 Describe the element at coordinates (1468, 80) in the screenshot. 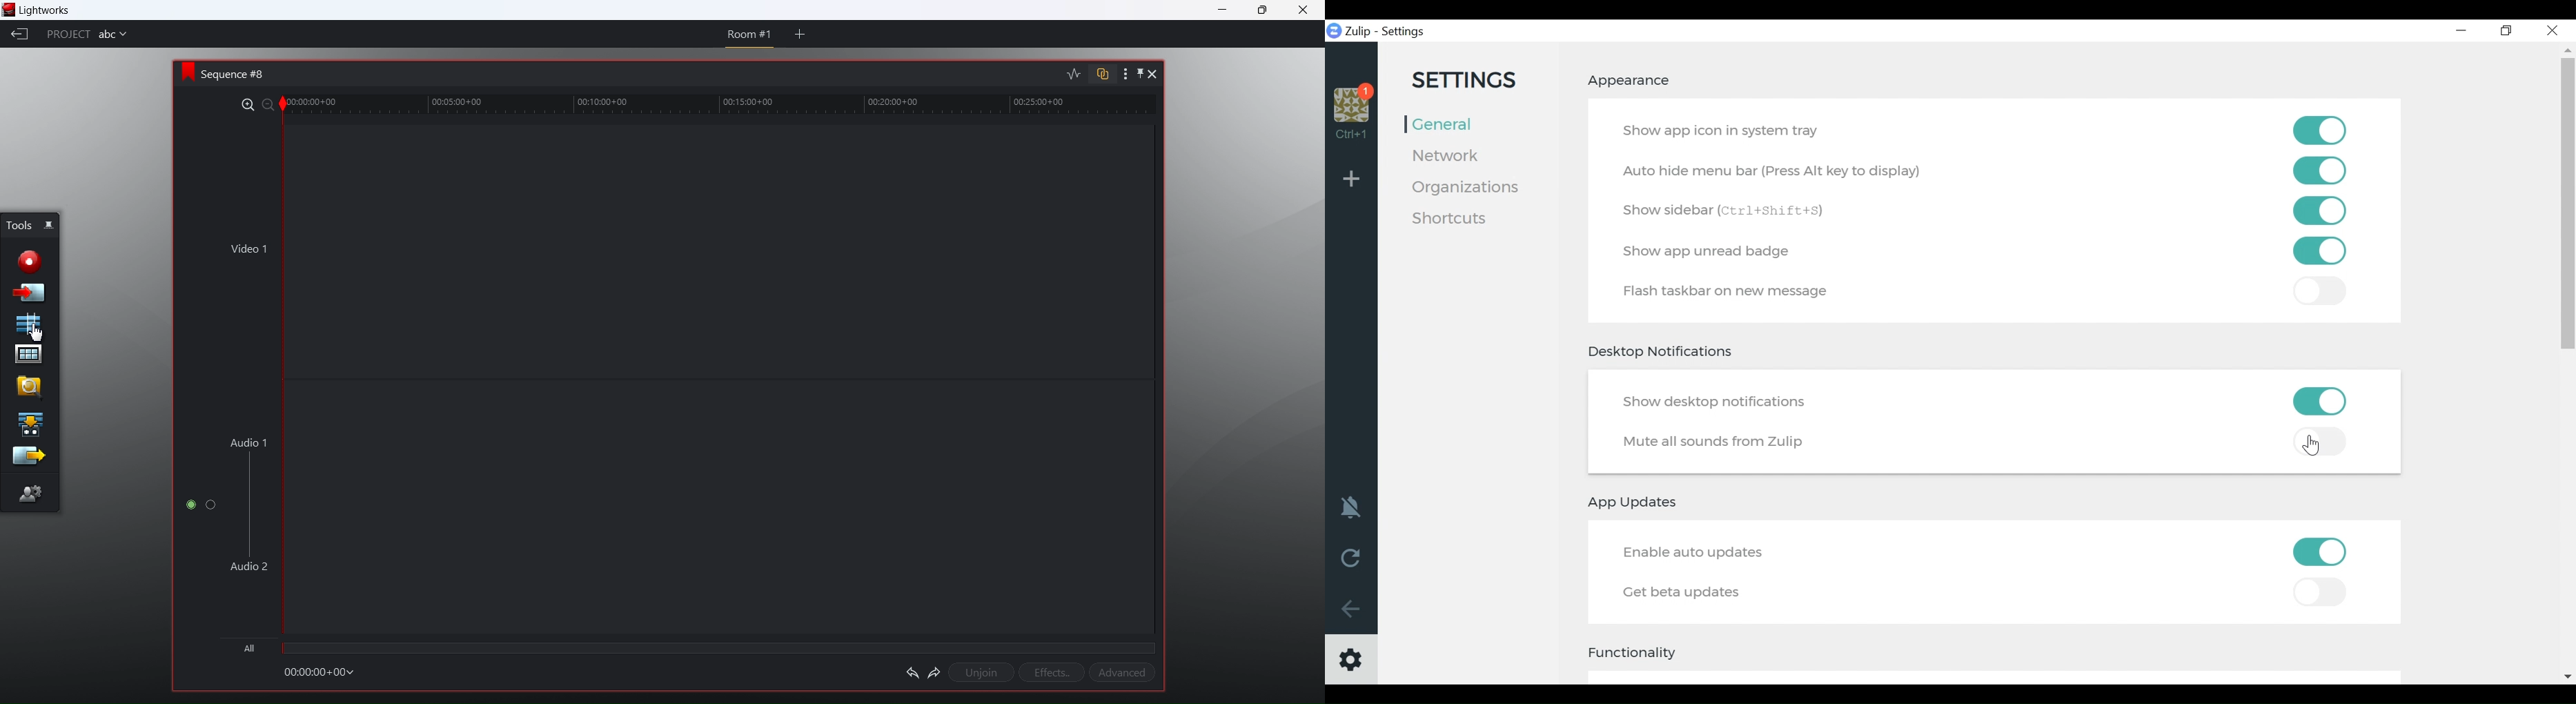

I see `Settings` at that location.